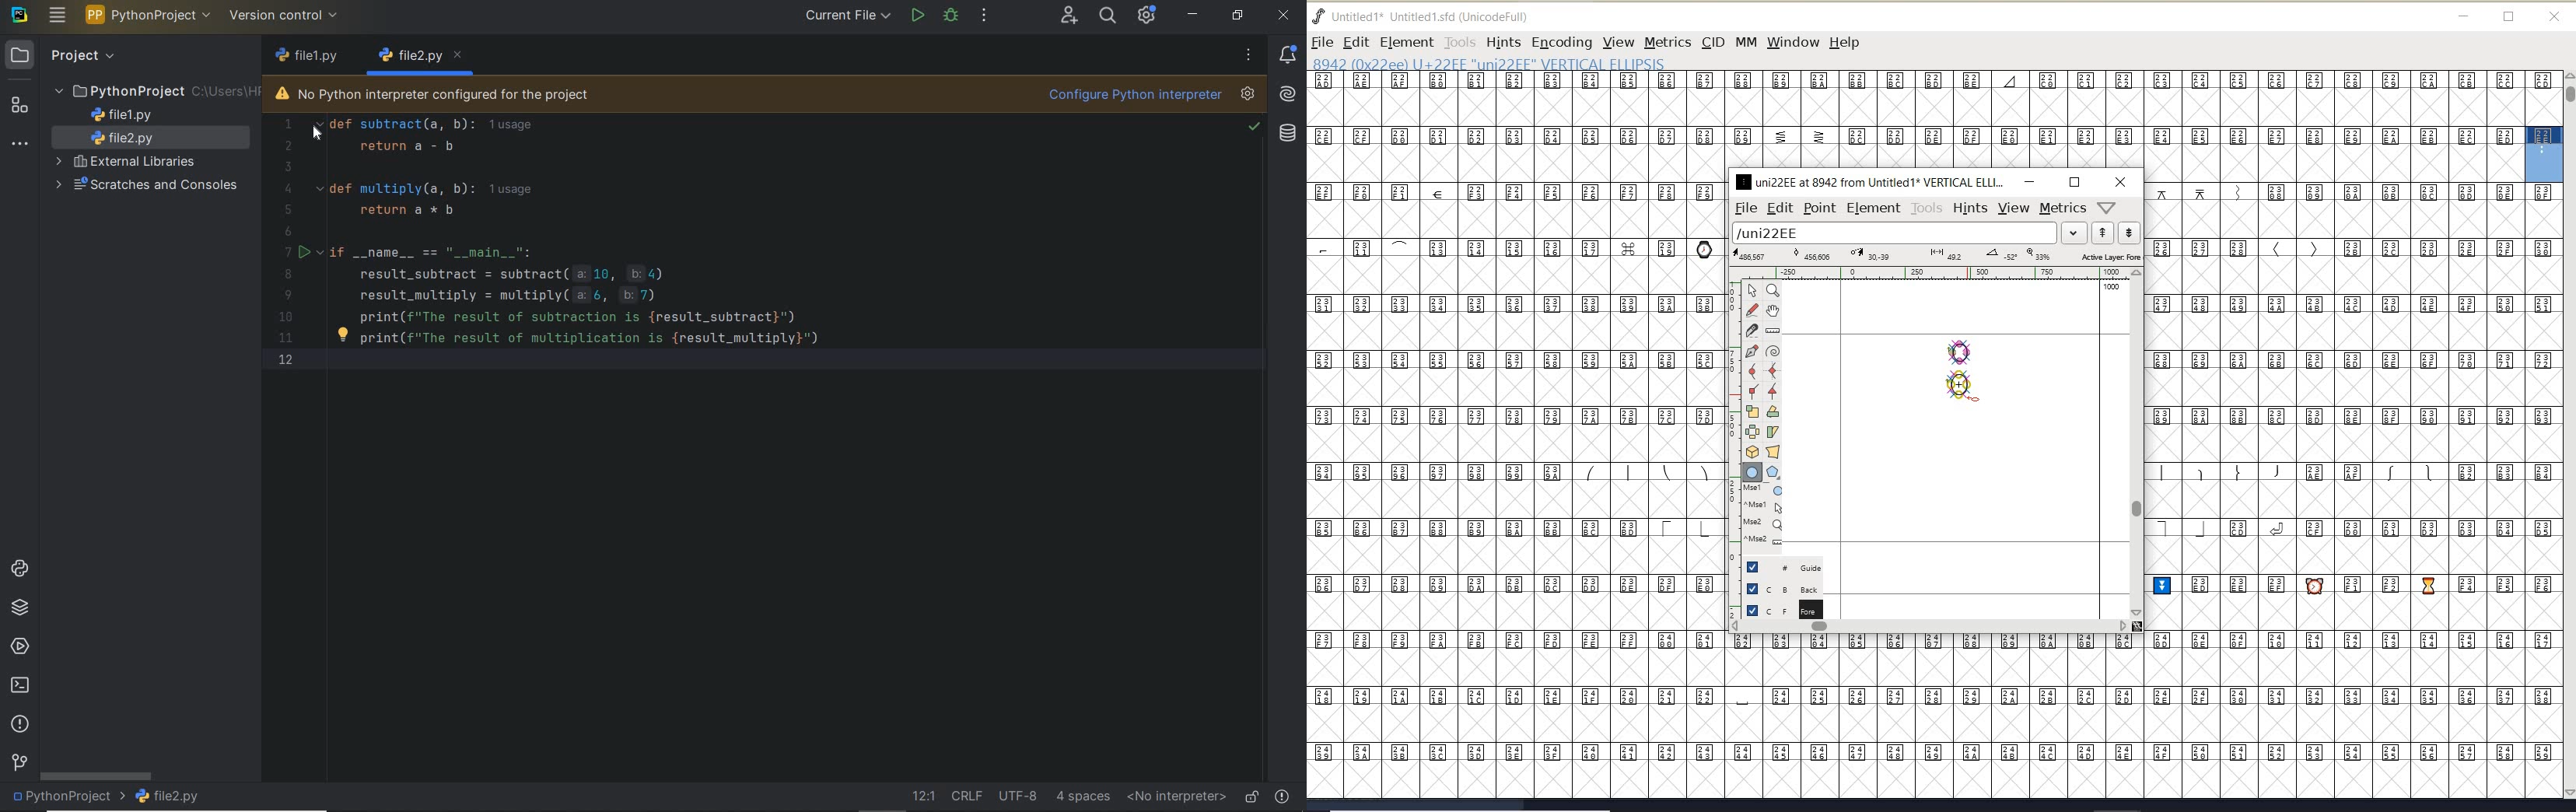 This screenshot has height=812, width=2576. Describe the element at coordinates (2117, 234) in the screenshot. I see `show previous/next word list` at that location.